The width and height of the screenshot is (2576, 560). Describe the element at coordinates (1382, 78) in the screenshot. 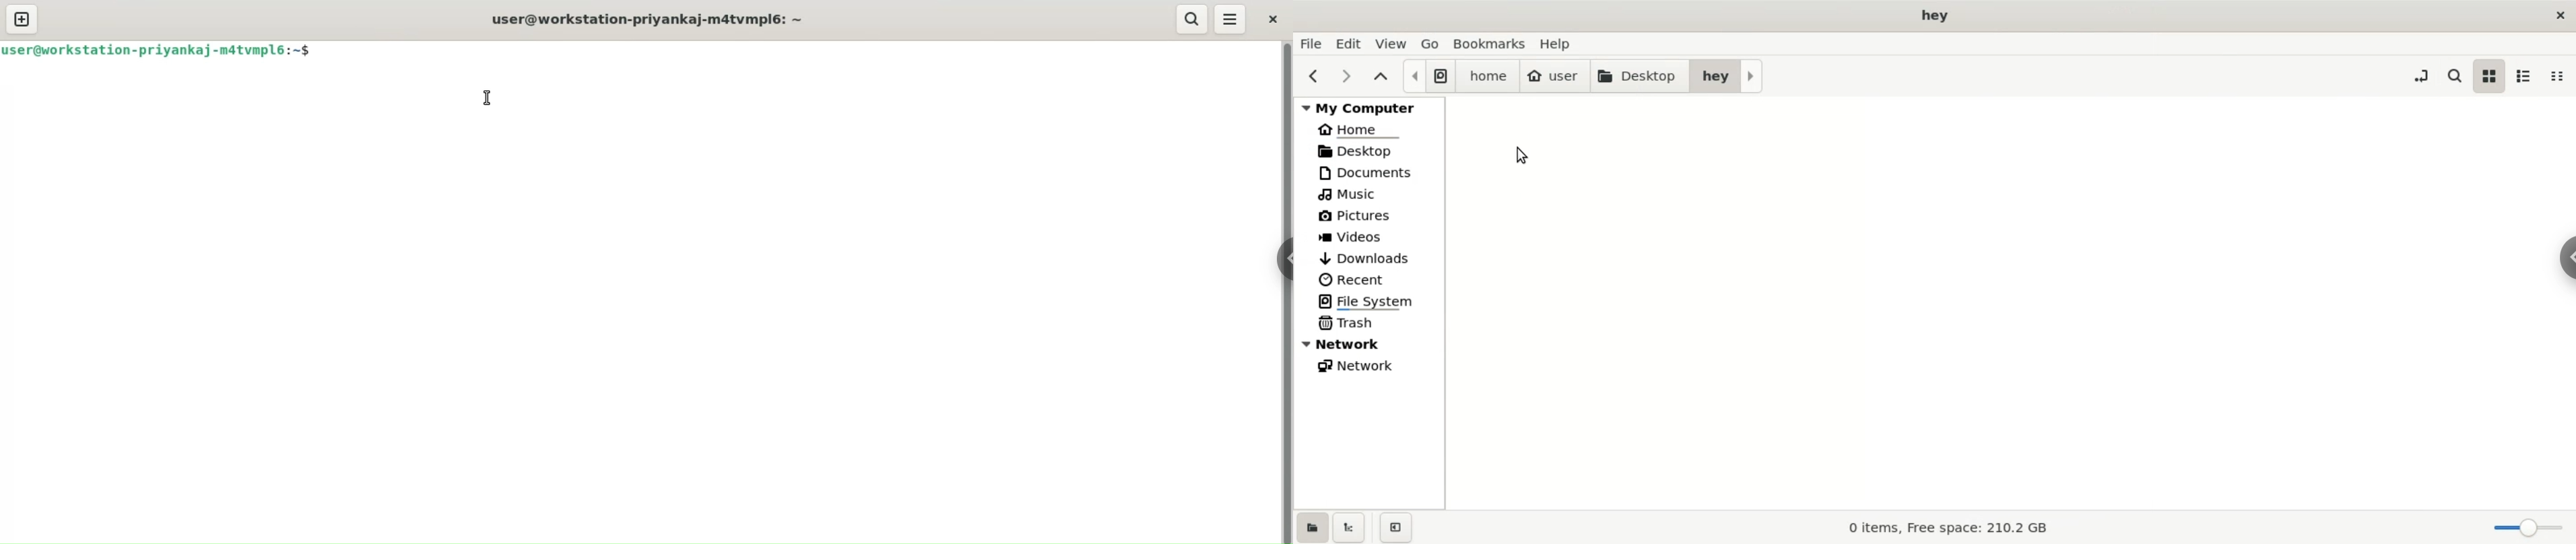

I see `parent folder` at that location.